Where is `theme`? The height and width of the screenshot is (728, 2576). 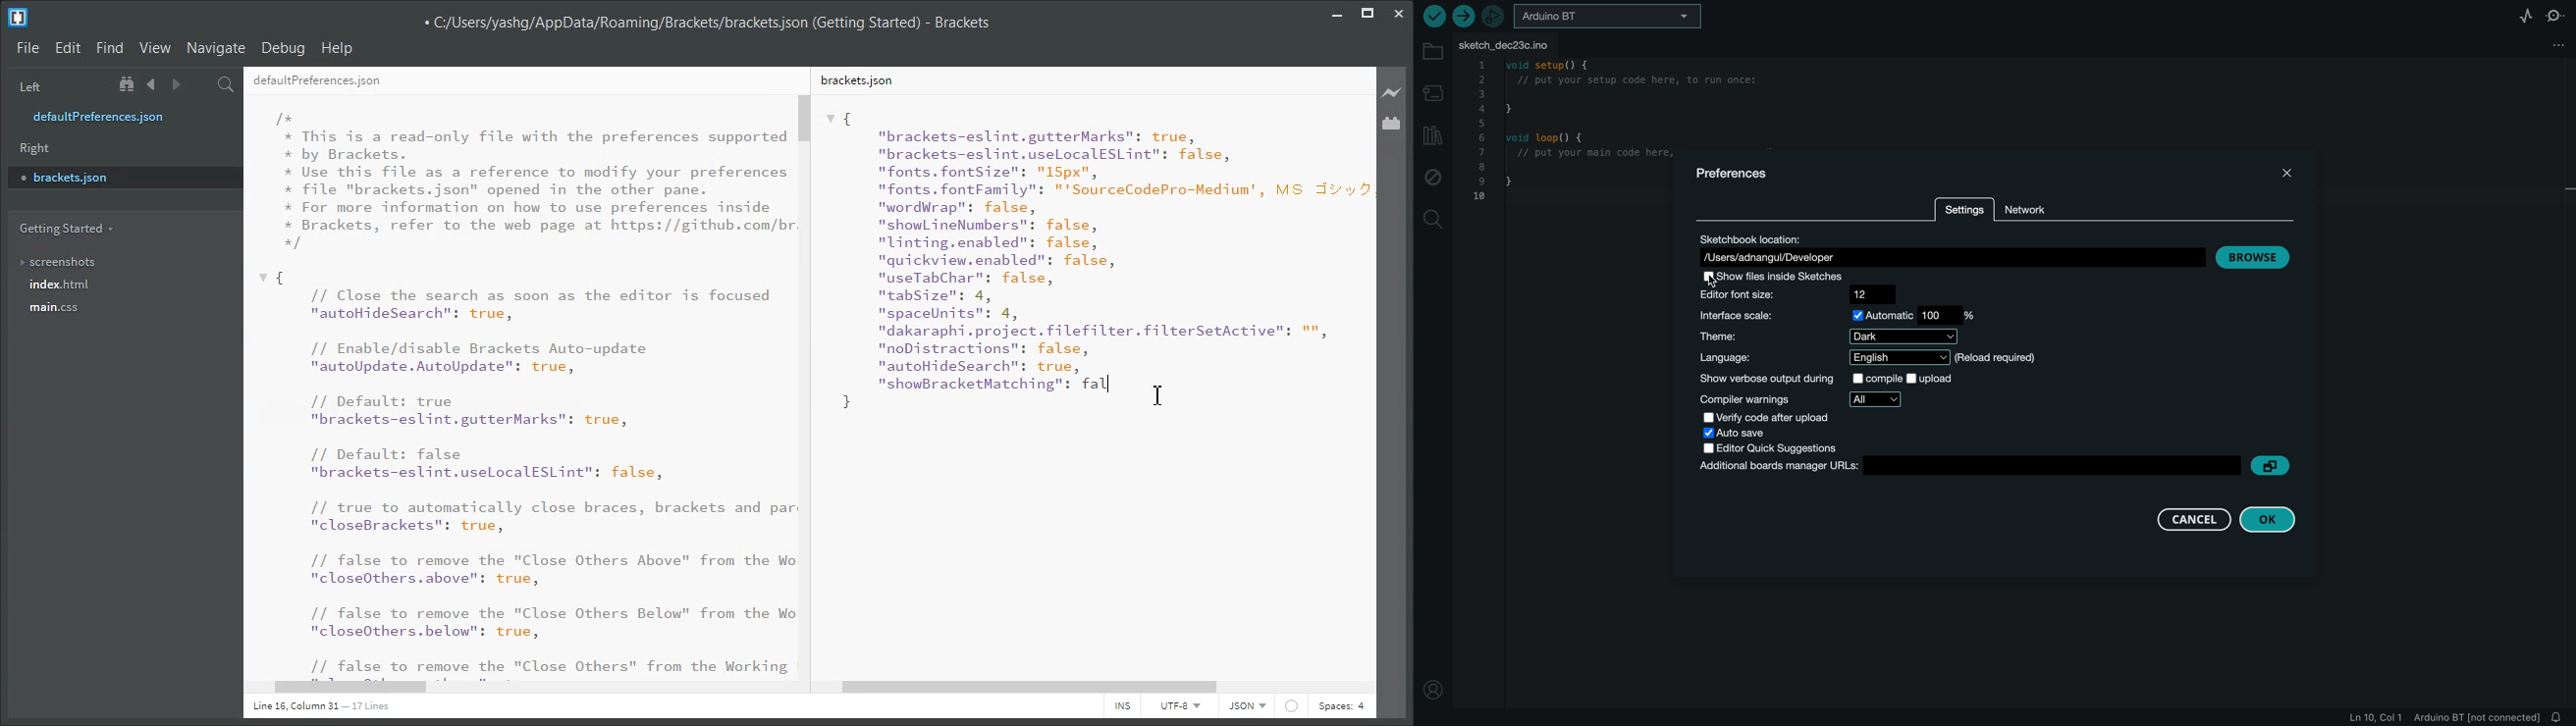
theme is located at coordinates (1836, 336).